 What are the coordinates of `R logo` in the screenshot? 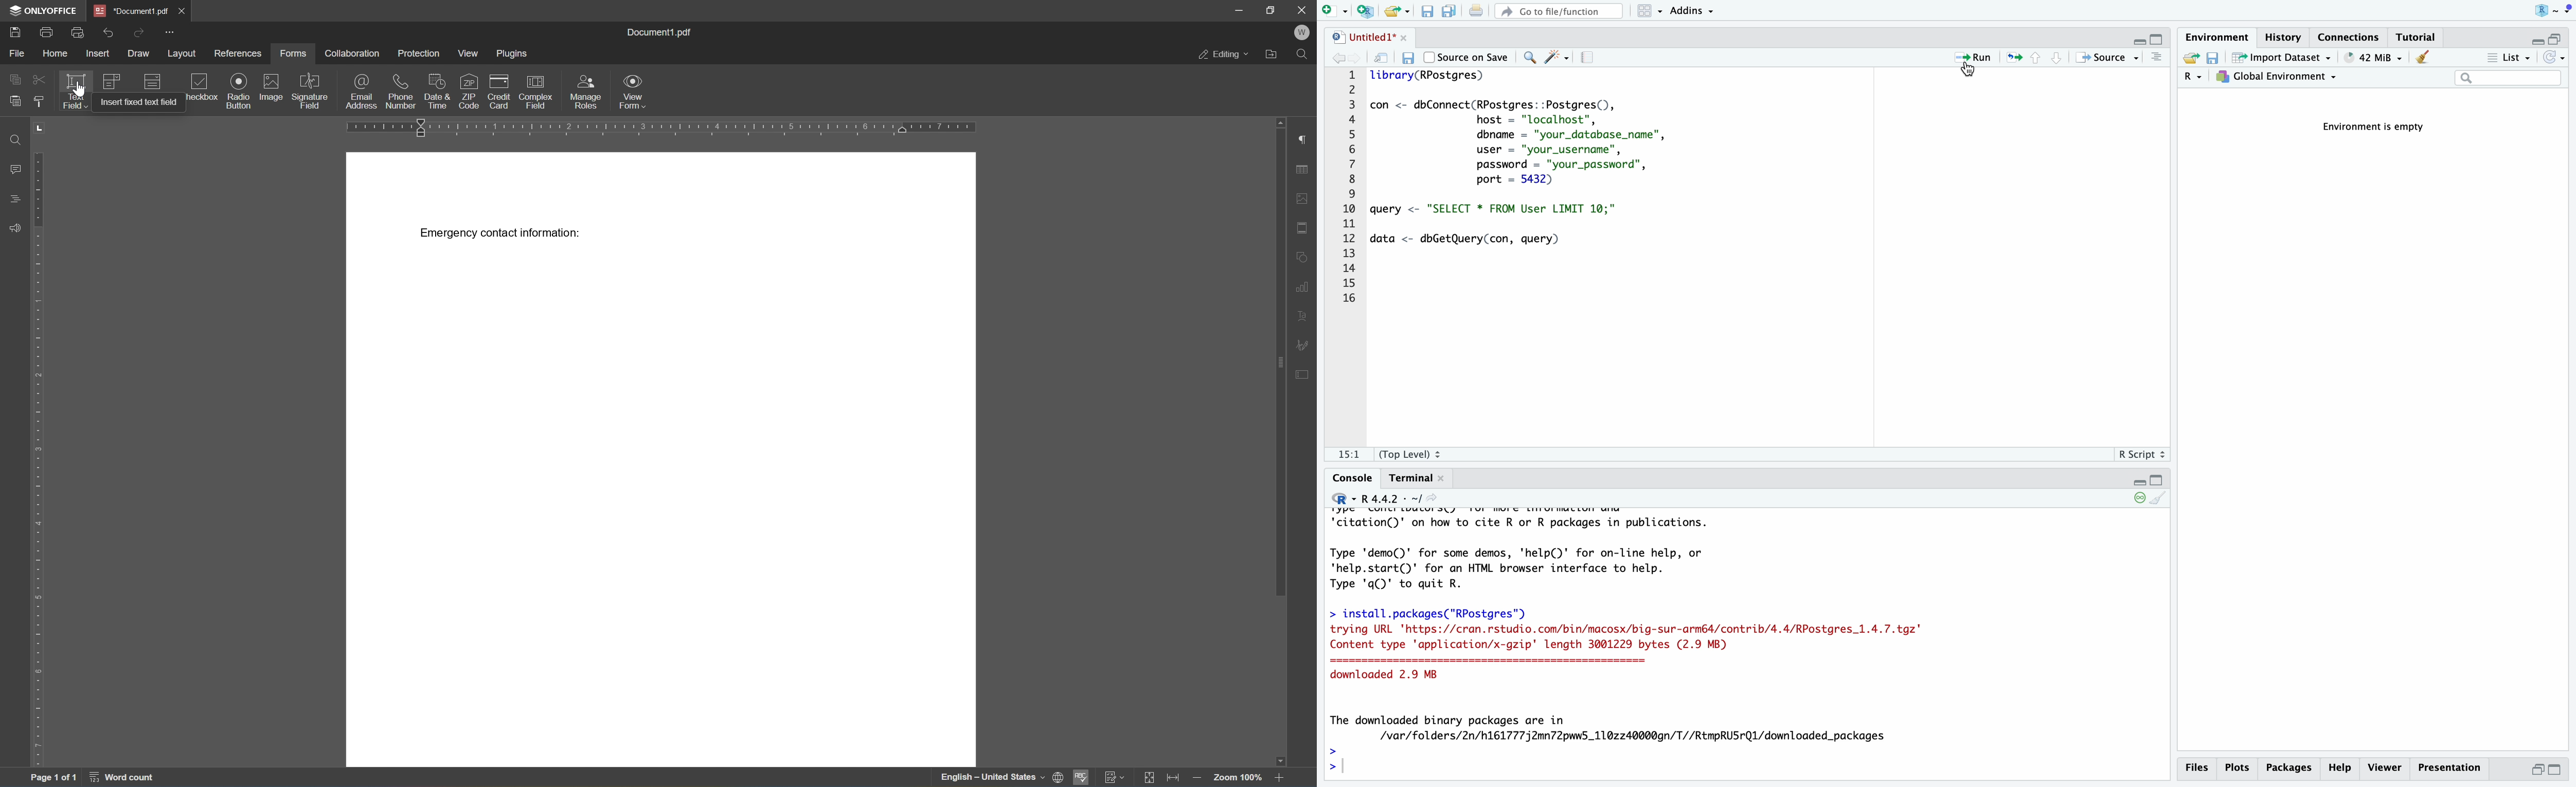 It's located at (2532, 10).